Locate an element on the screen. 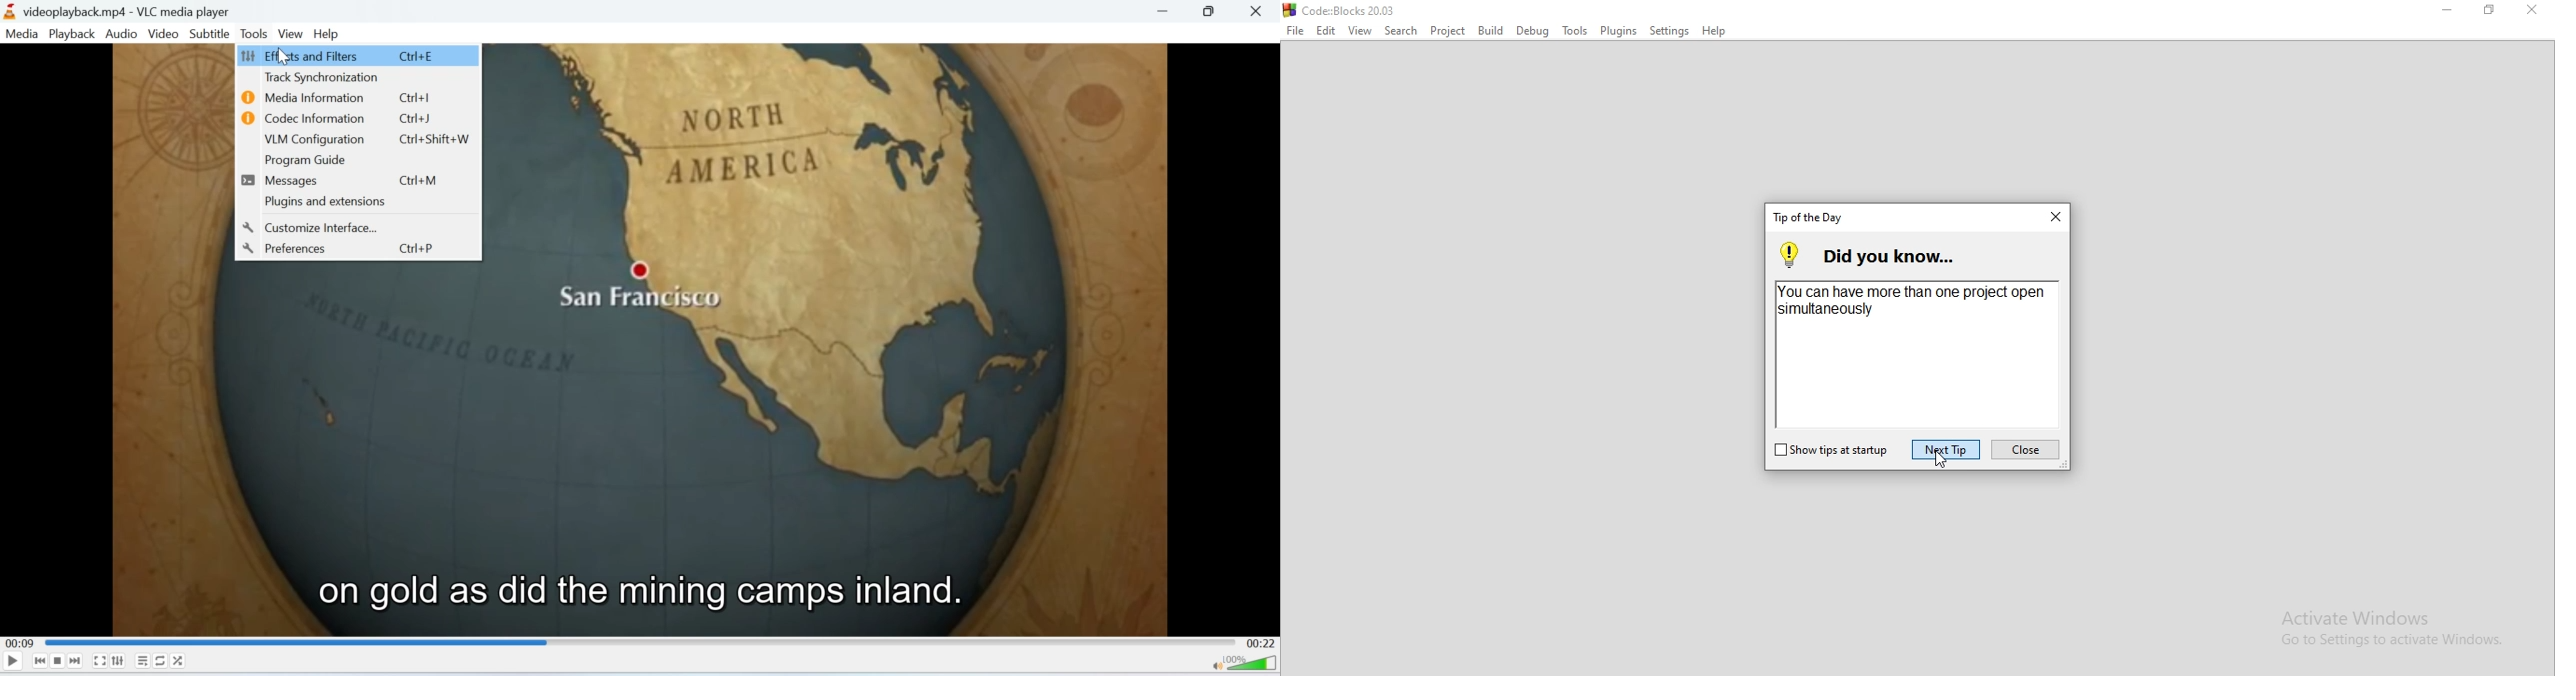 The width and height of the screenshot is (2576, 700). Debug  is located at coordinates (1532, 32).